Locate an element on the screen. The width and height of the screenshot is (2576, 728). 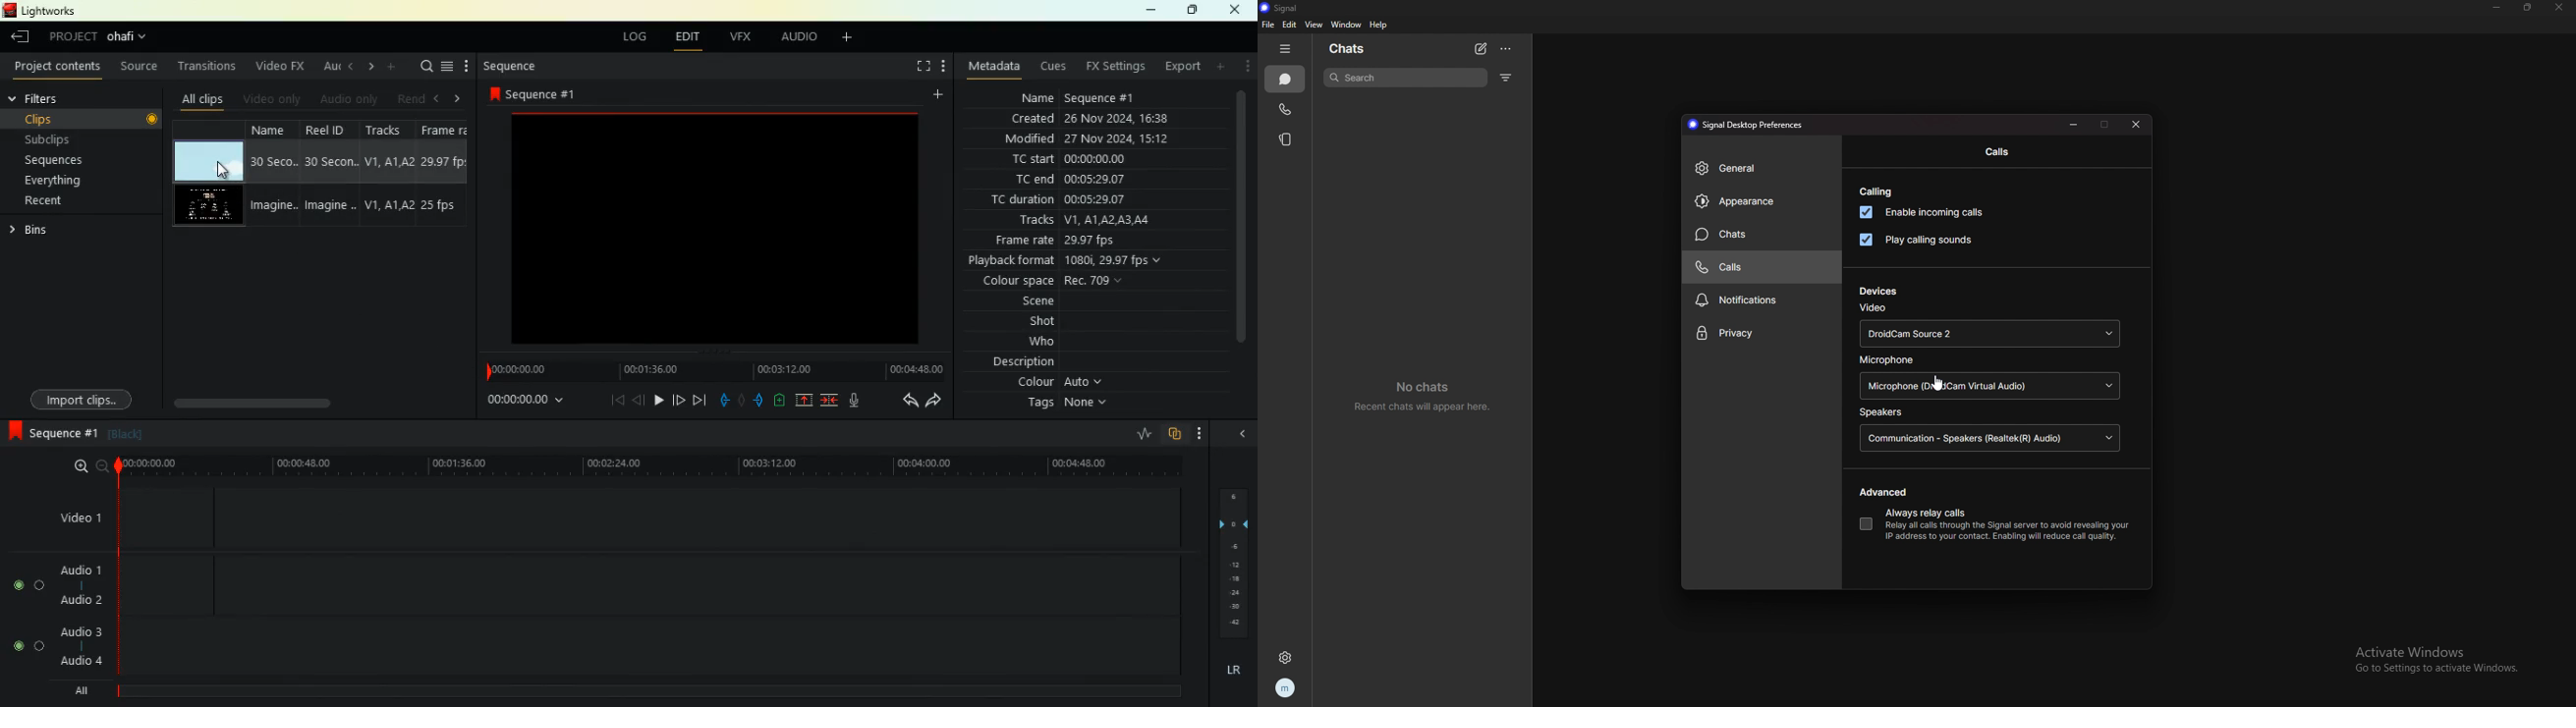
sequence is located at coordinates (516, 62).